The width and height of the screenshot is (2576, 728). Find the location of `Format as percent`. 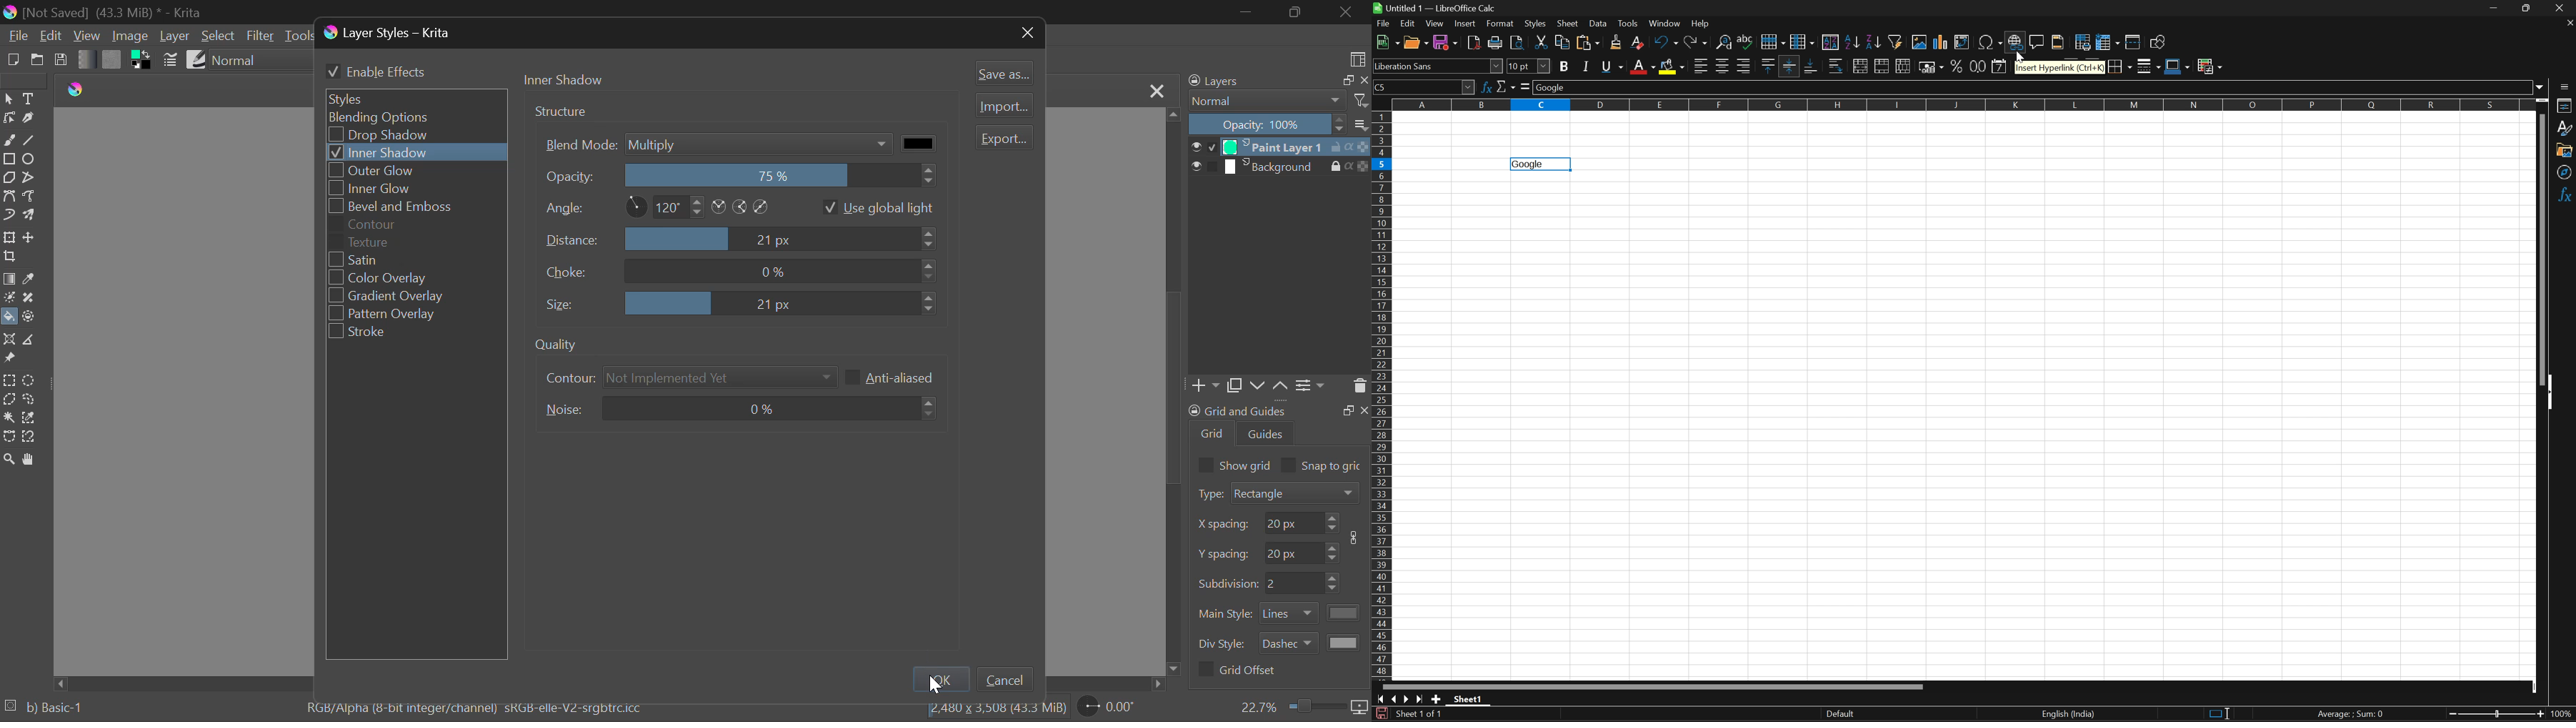

Format as percent is located at coordinates (1957, 66).